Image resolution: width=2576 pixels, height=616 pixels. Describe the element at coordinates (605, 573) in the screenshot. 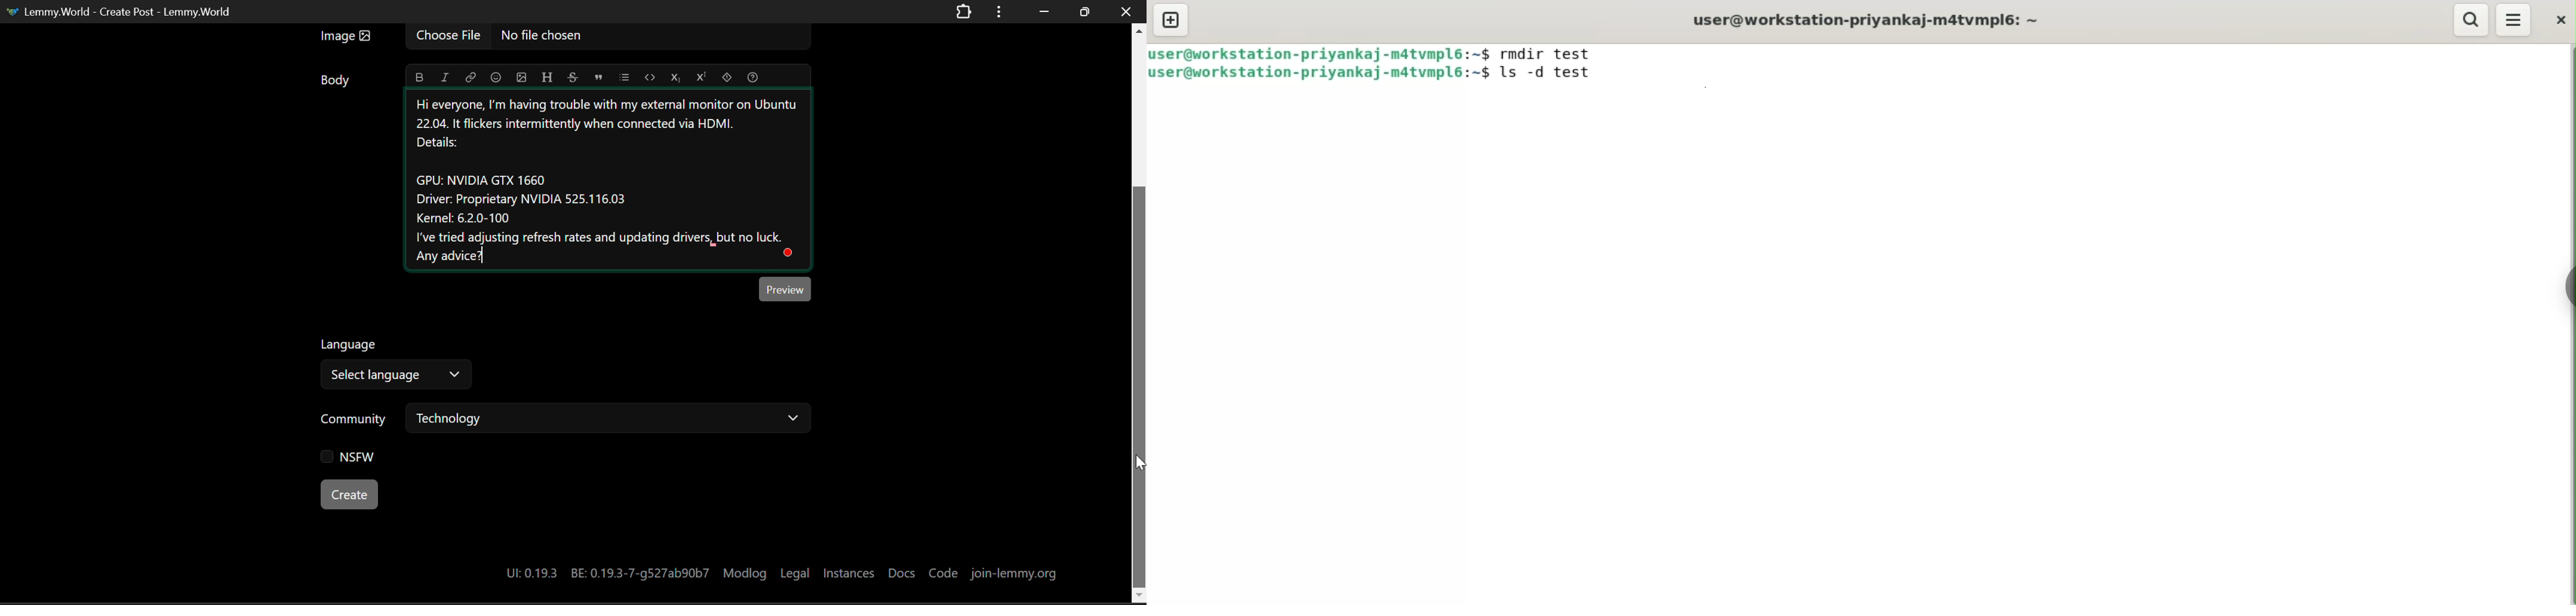

I see `UI:0.19.3 BE:0.19.3-7-g527ab90b7` at that location.